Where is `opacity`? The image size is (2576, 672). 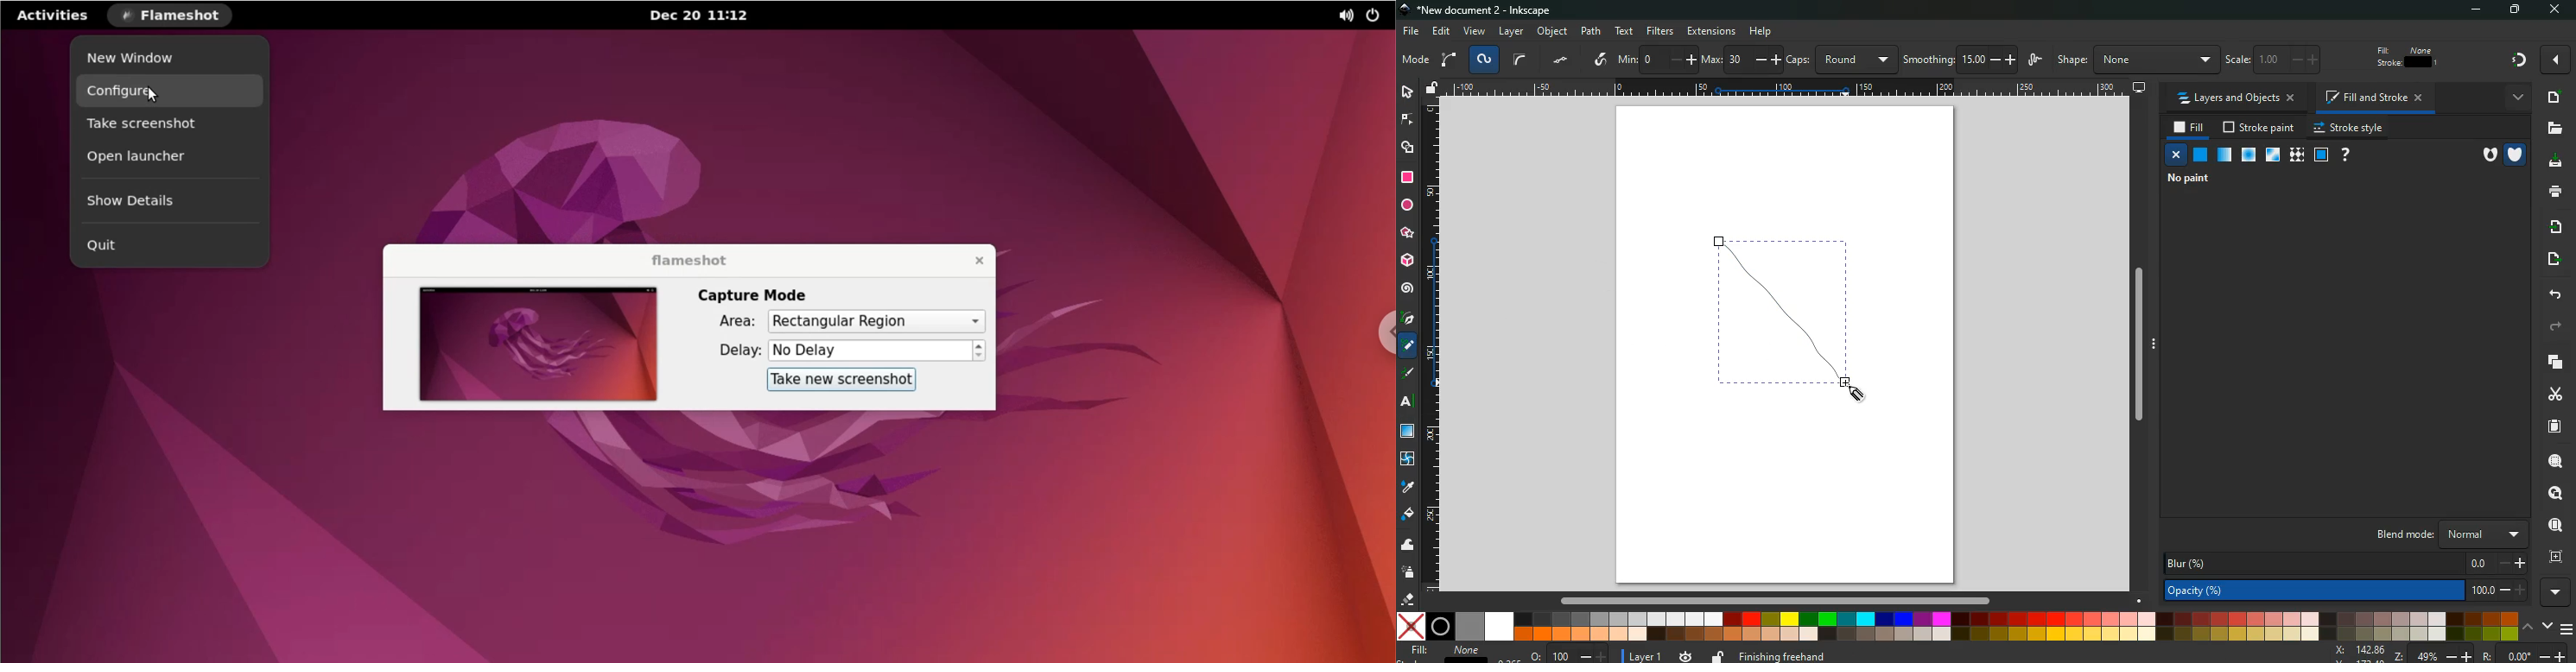 opacity is located at coordinates (2224, 154).